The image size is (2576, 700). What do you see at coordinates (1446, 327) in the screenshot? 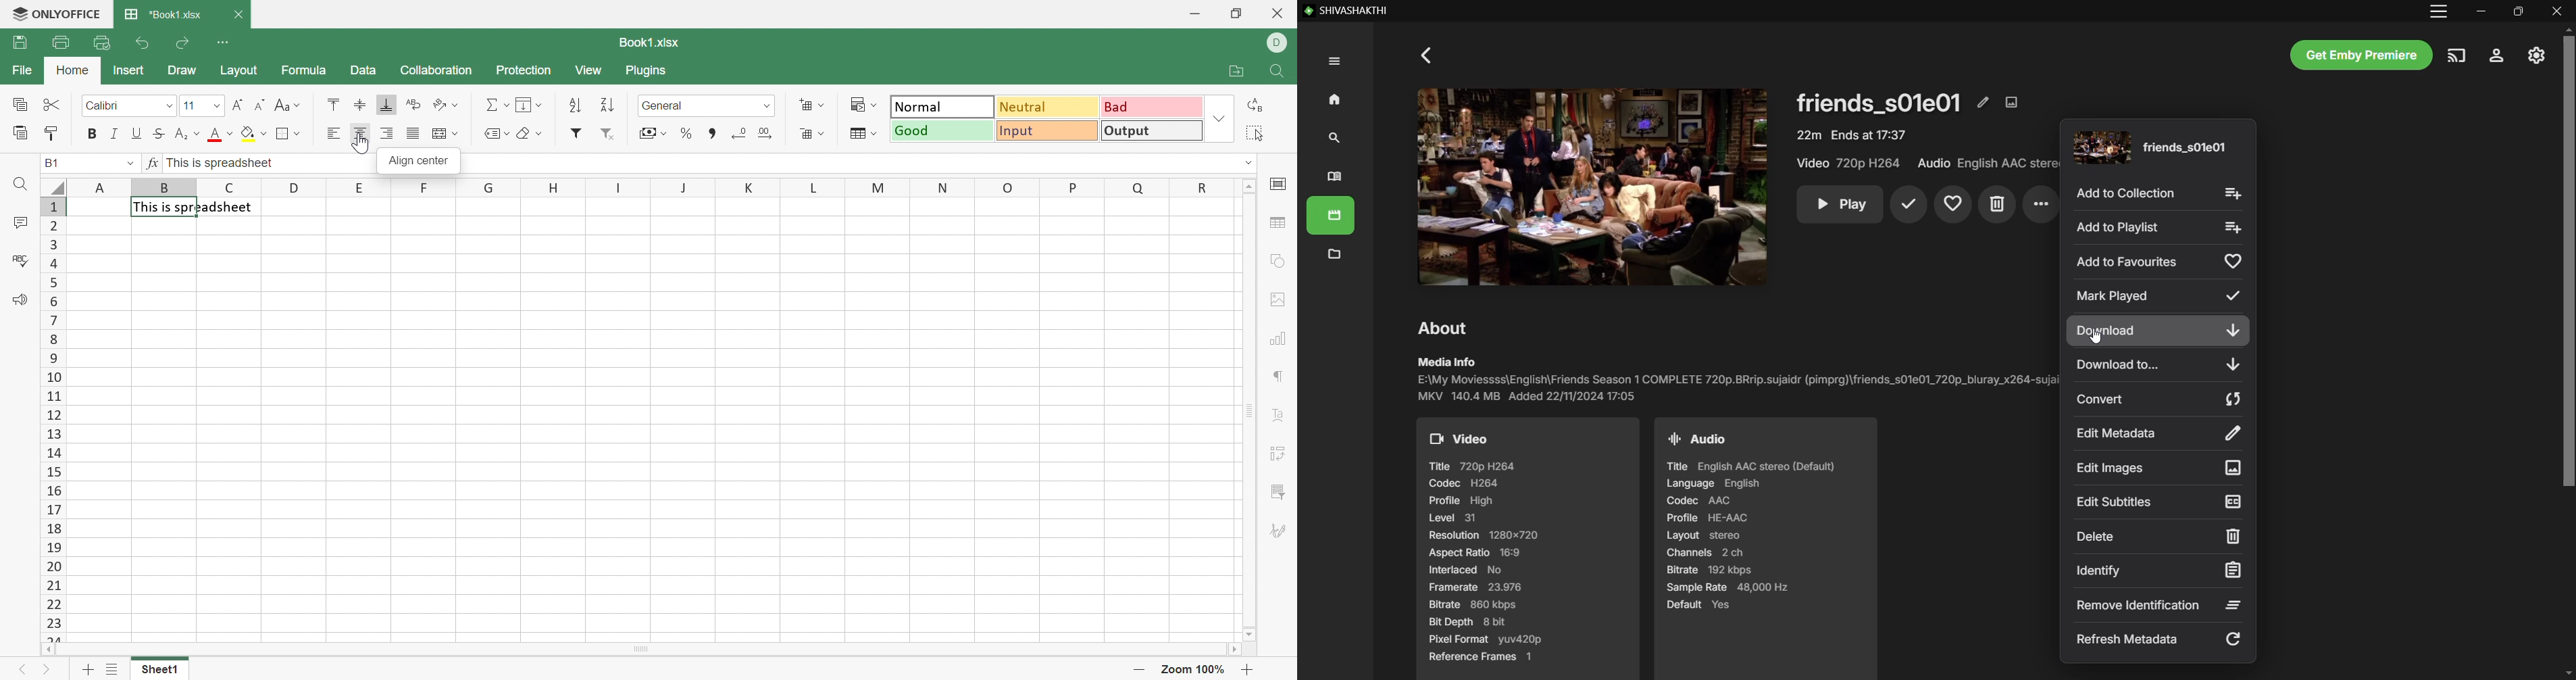
I see `About` at bounding box center [1446, 327].